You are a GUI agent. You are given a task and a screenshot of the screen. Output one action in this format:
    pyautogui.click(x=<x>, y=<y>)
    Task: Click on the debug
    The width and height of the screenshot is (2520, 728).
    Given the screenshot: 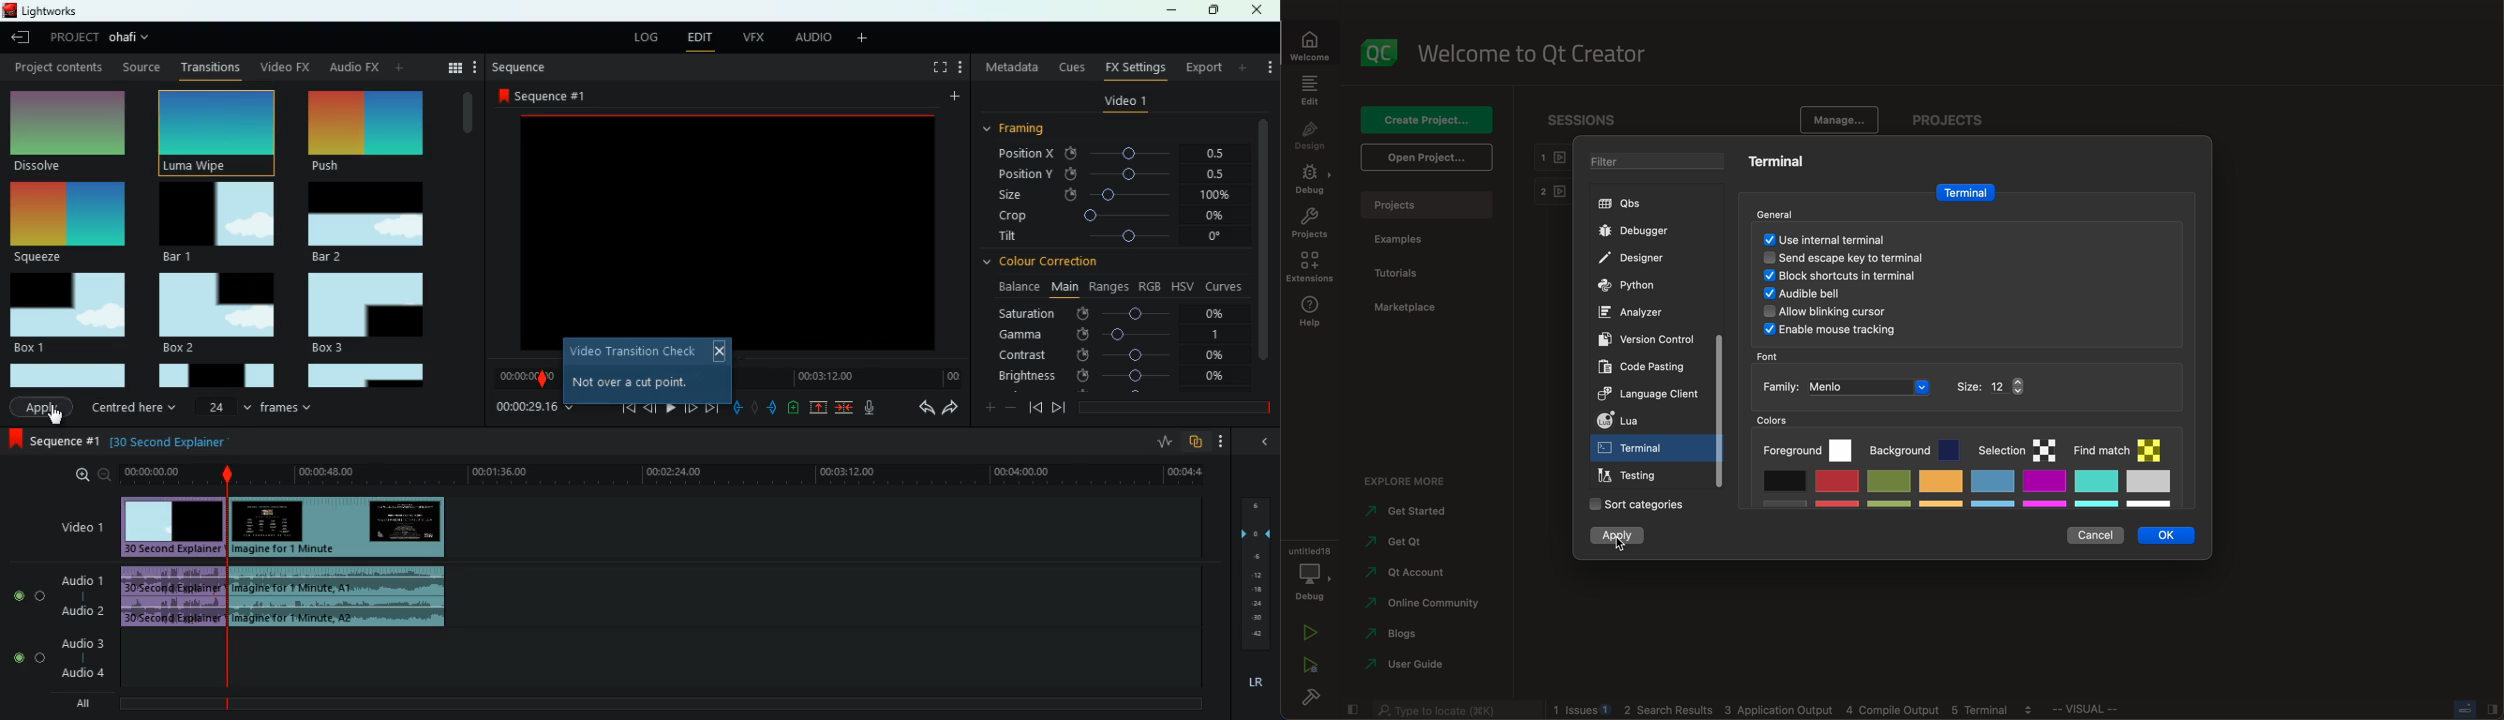 What is the action you would take?
    pyautogui.click(x=1309, y=181)
    